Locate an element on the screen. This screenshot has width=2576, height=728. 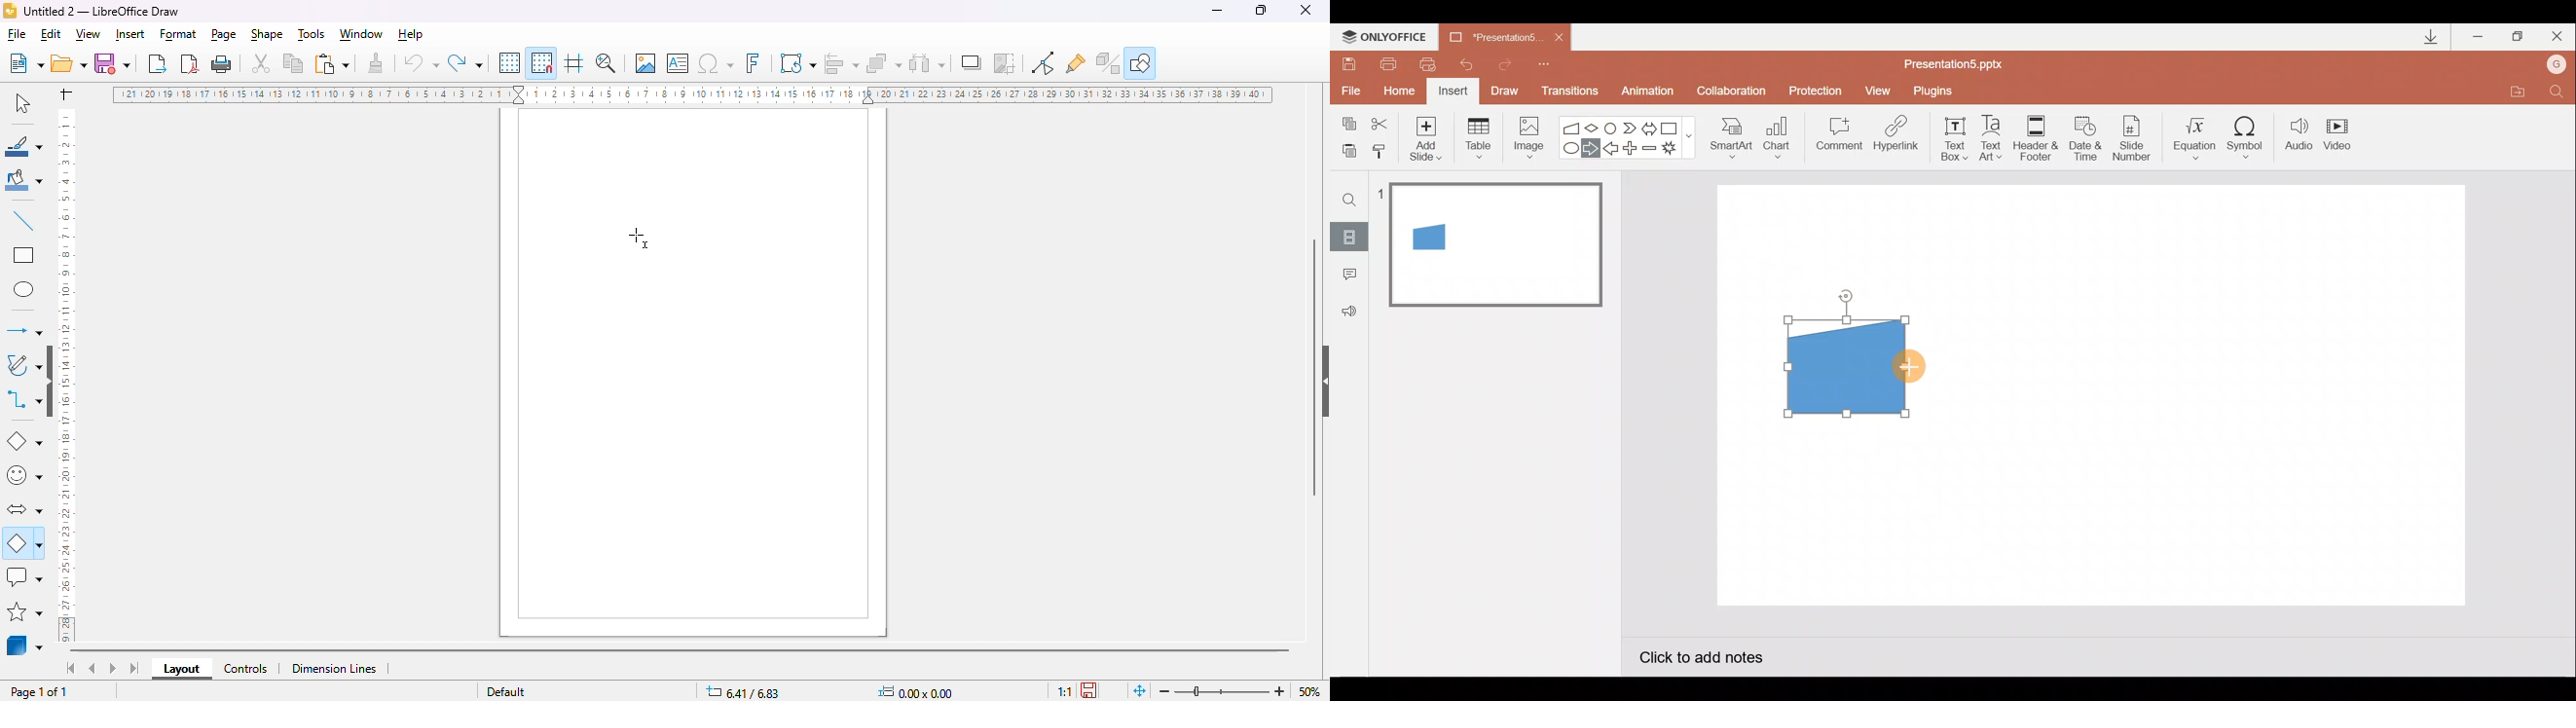
Close is located at coordinates (1559, 38).